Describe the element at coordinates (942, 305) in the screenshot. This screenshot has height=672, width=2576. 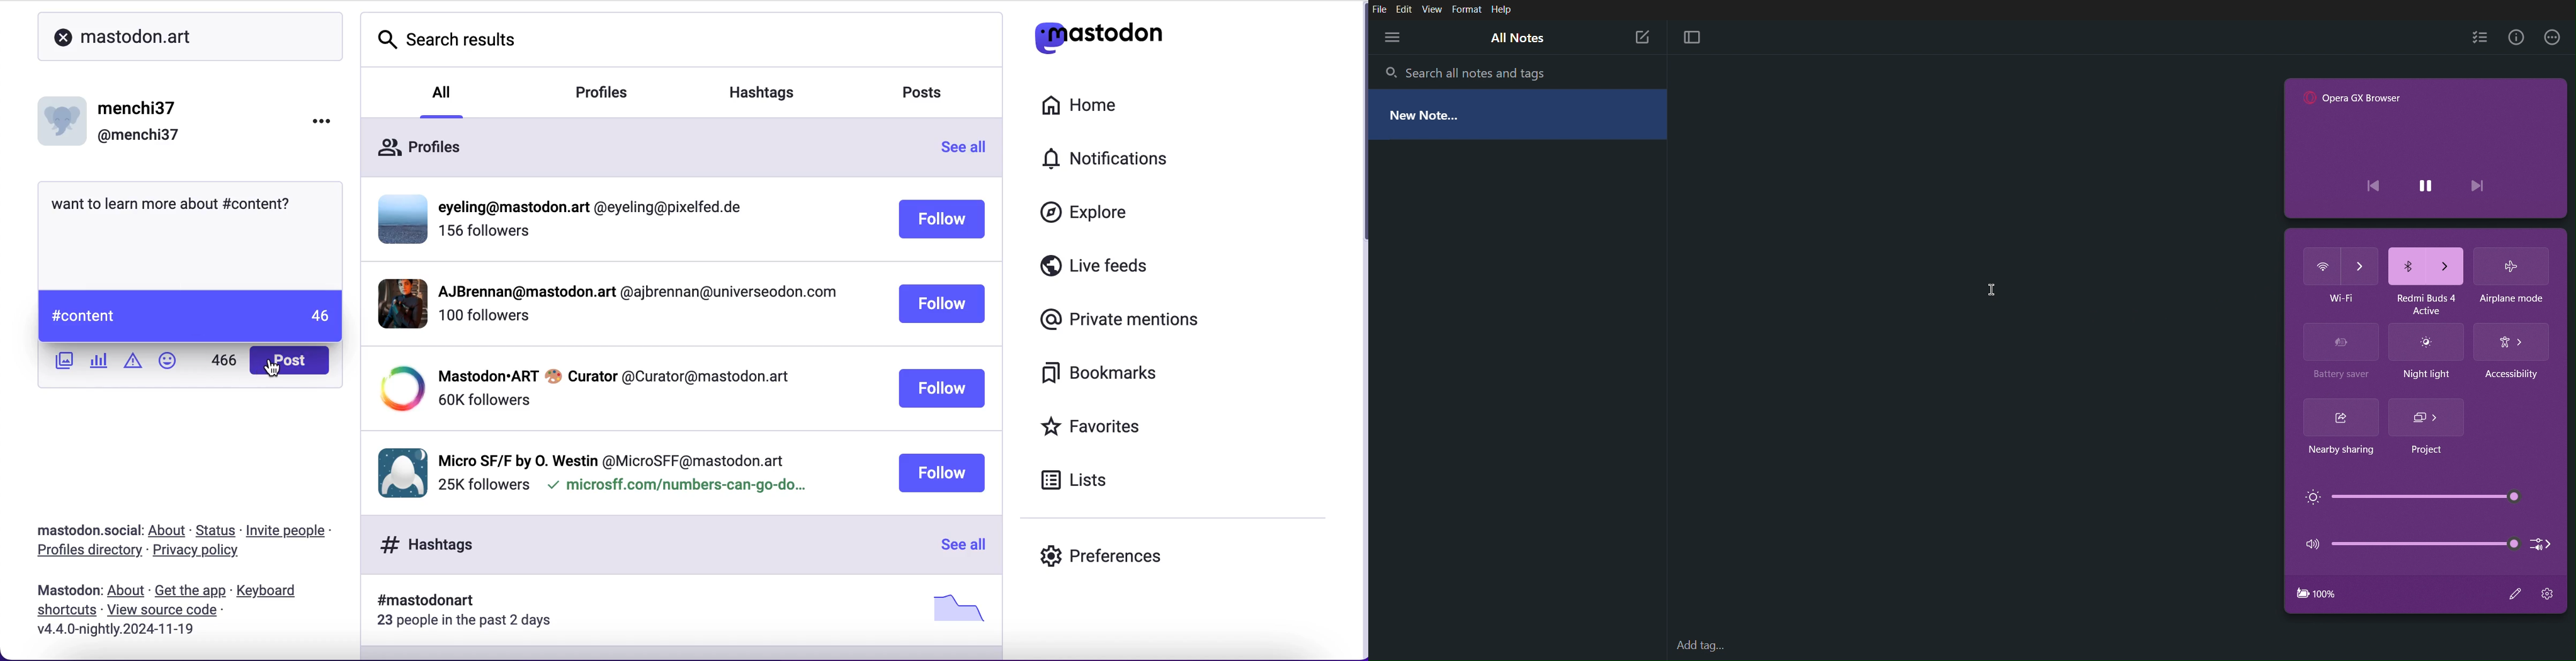
I see `follow` at that location.